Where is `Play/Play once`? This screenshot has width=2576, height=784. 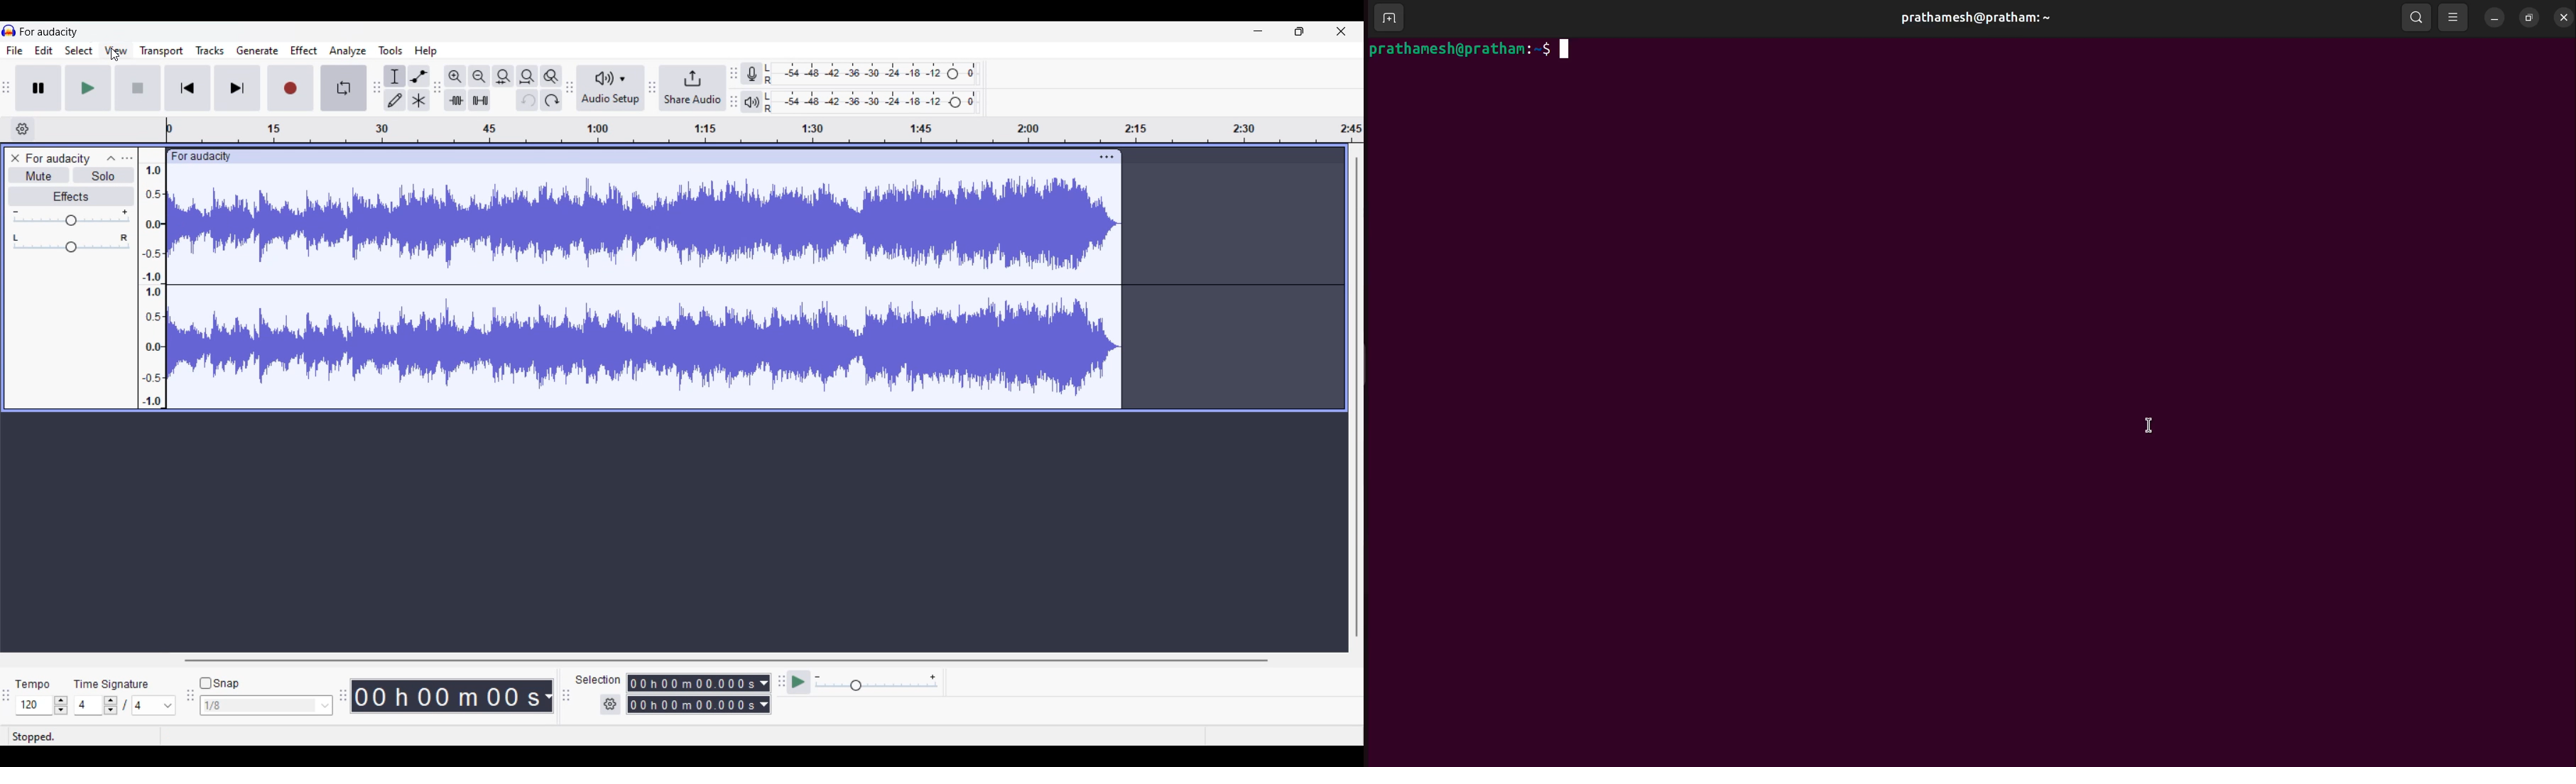 Play/Play once is located at coordinates (88, 88).